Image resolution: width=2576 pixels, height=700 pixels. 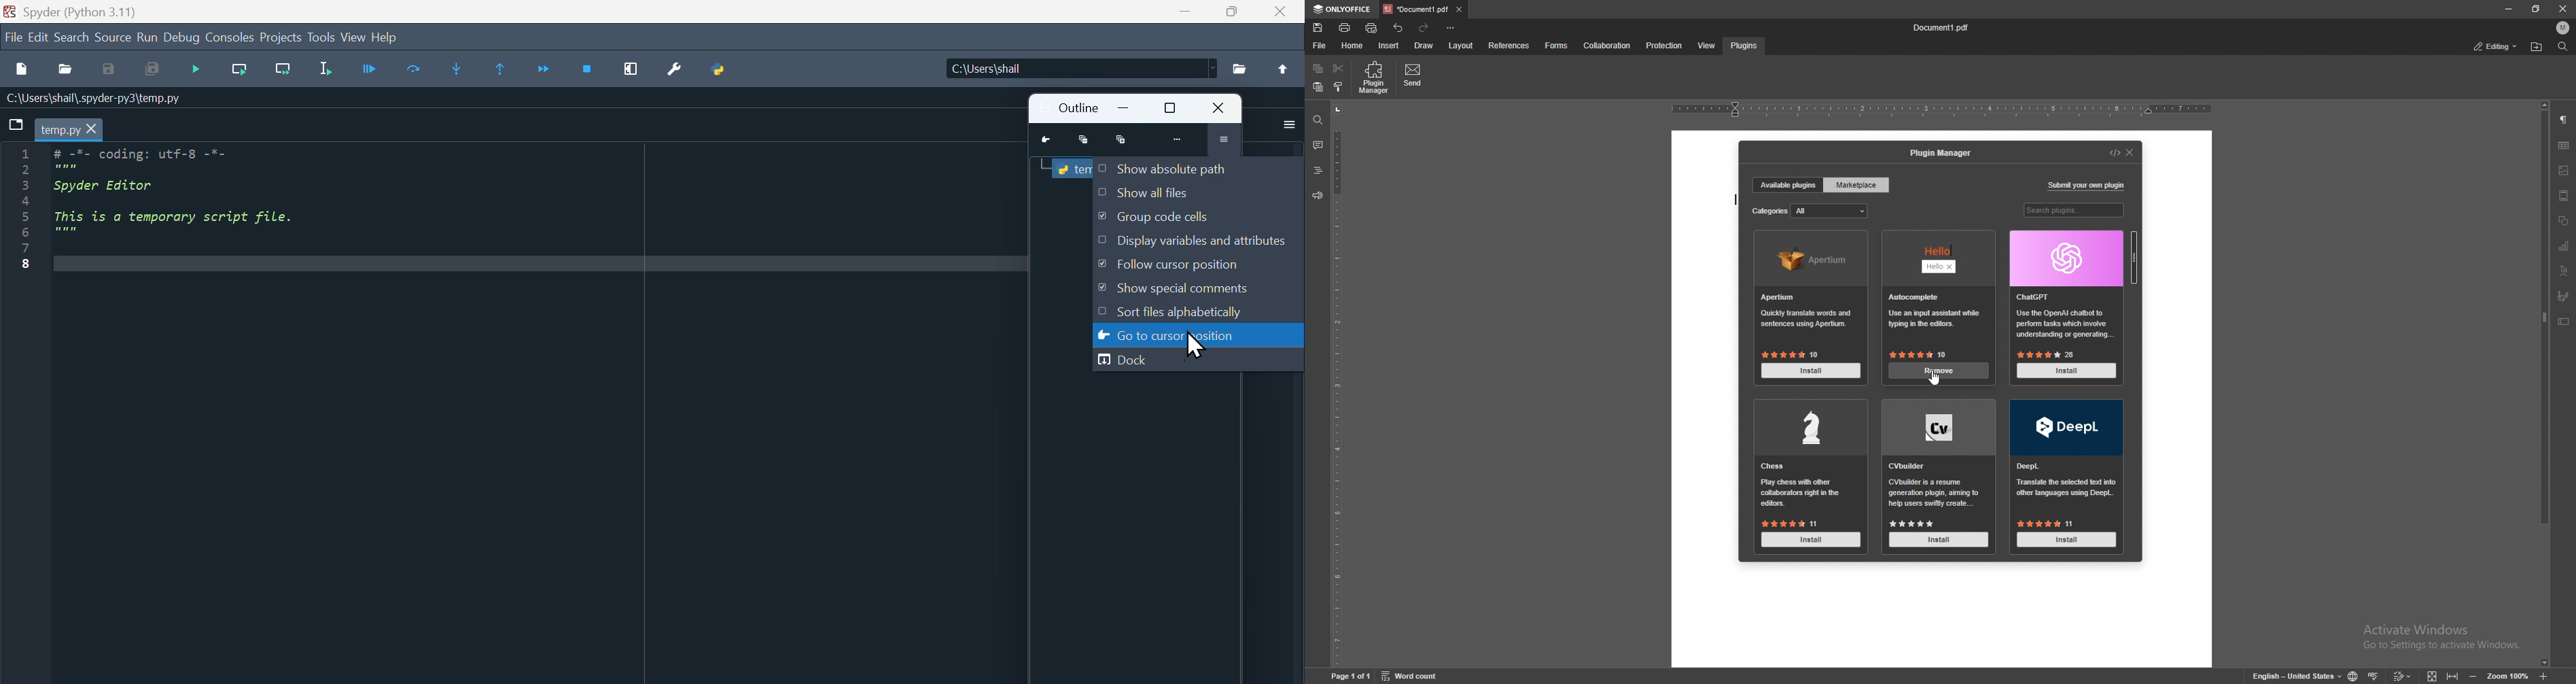 I want to click on quick print, so click(x=1372, y=28).